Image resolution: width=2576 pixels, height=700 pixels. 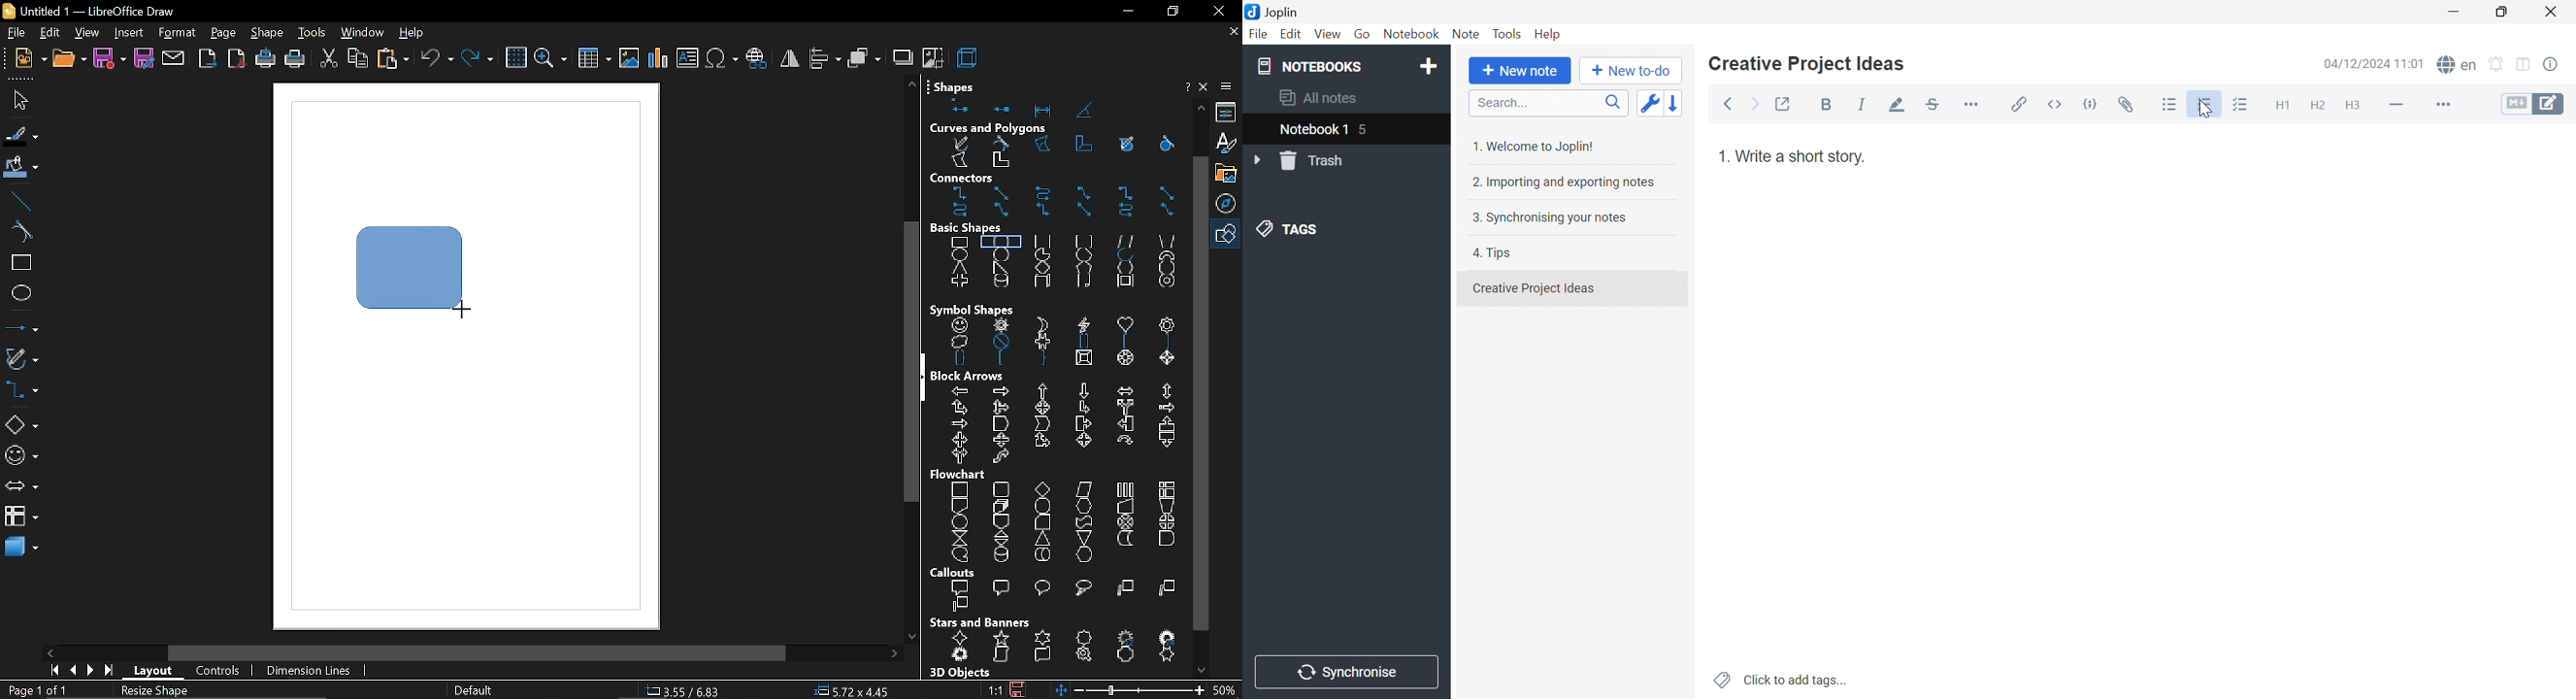 What do you see at coordinates (1806, 64) in the screenshot?
I see `Creative Project Ideas` at bounding box center [1806, 64].